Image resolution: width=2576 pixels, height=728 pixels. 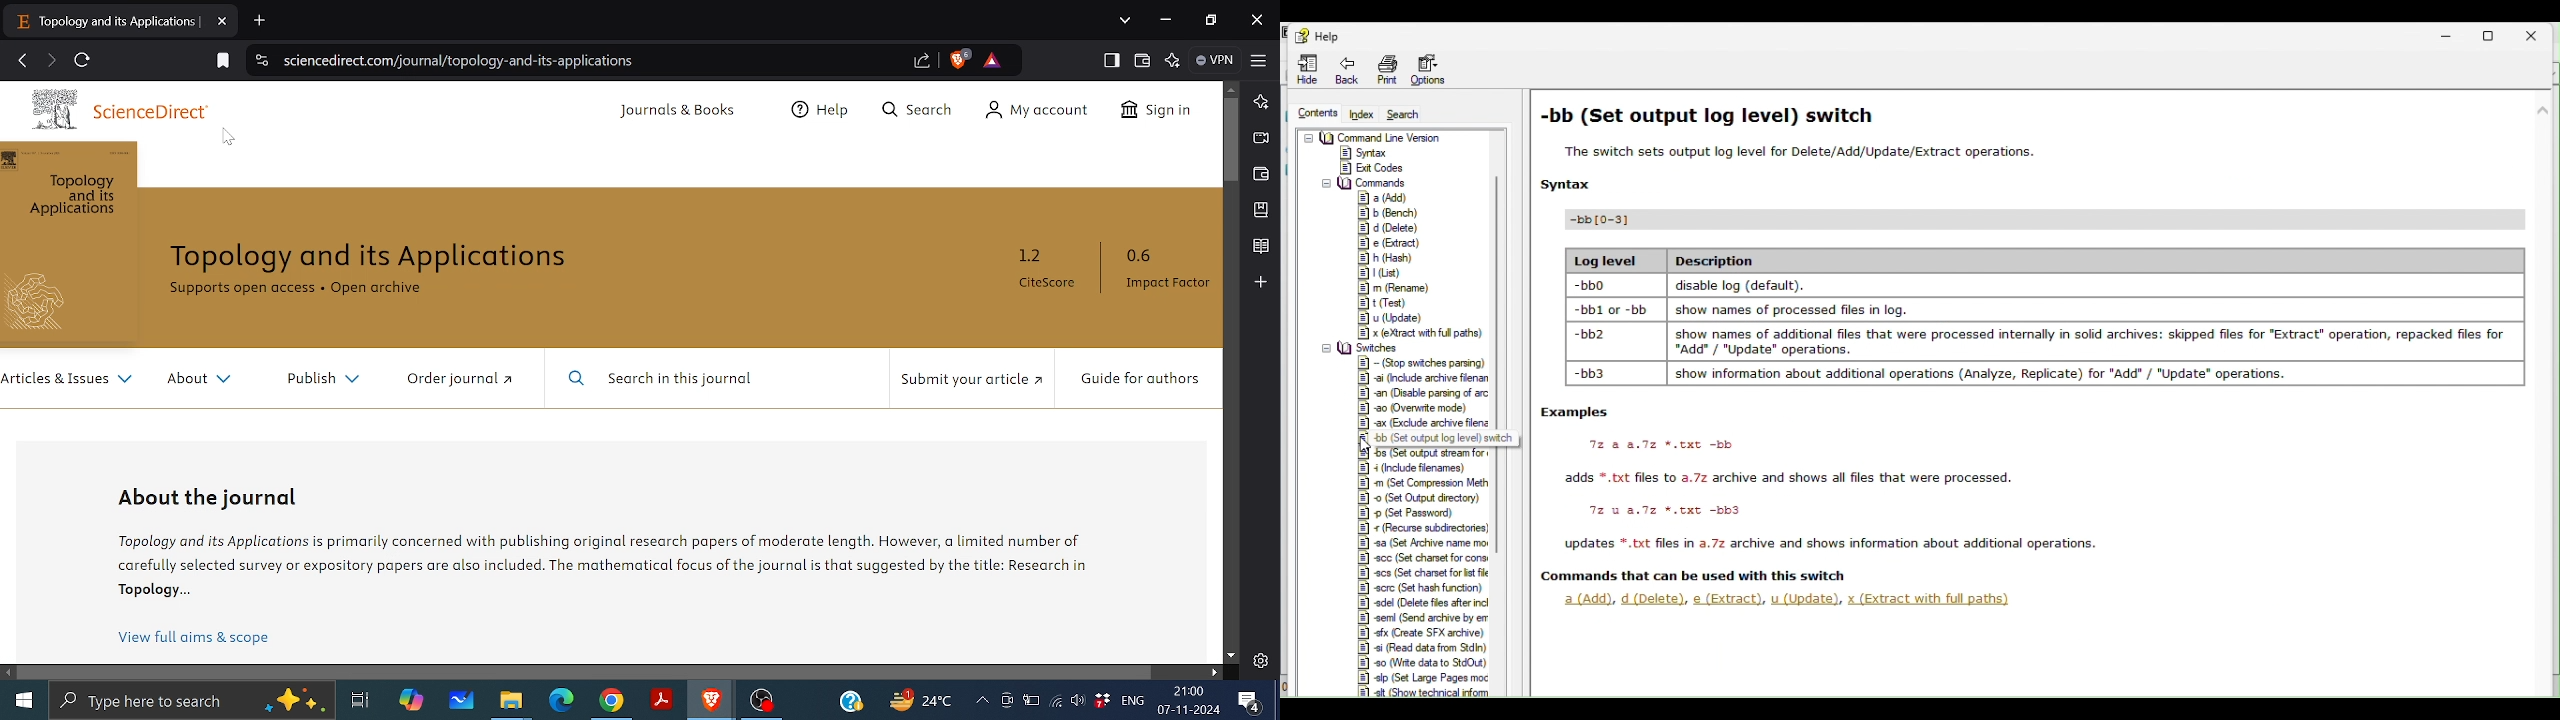 What do you see at coordinates (2497, 35) in the screenshot?
I see `restore` at bounding box center [2497, 35].